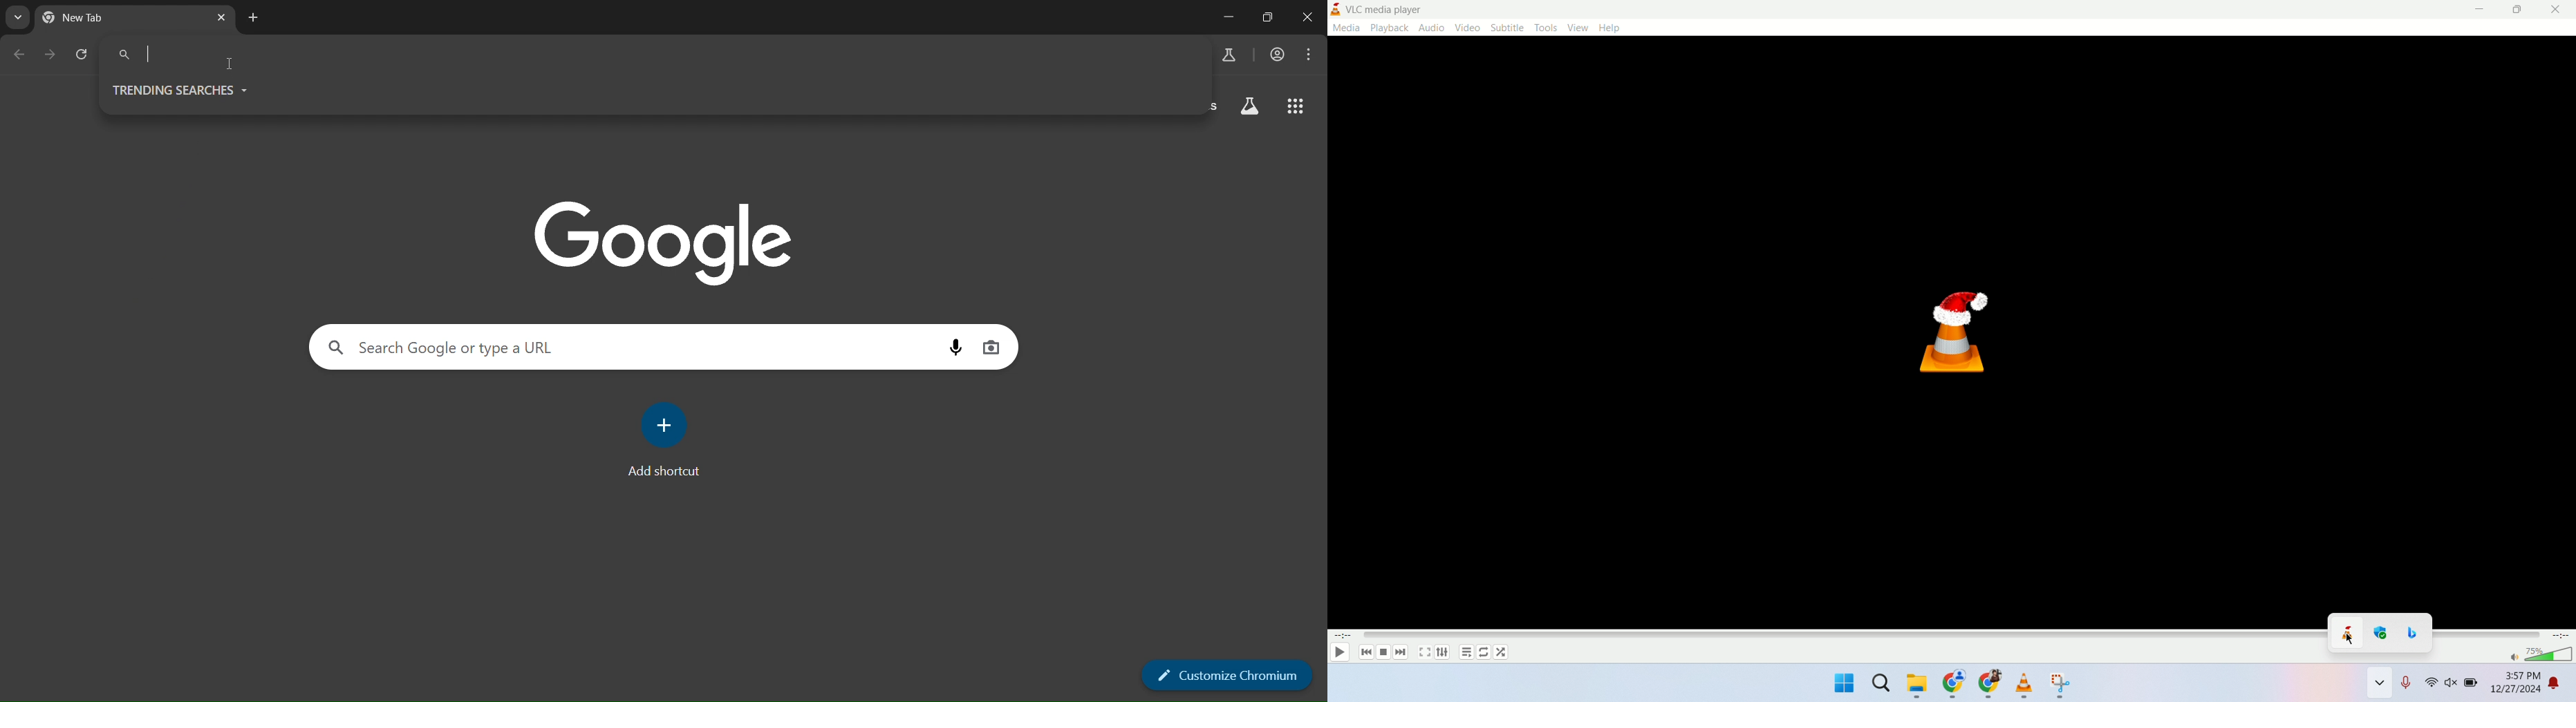 The image size is (2576, 728). Describe the element at coordinates (1424, 653) in the screenshot. I see `fullscreen` at that location.